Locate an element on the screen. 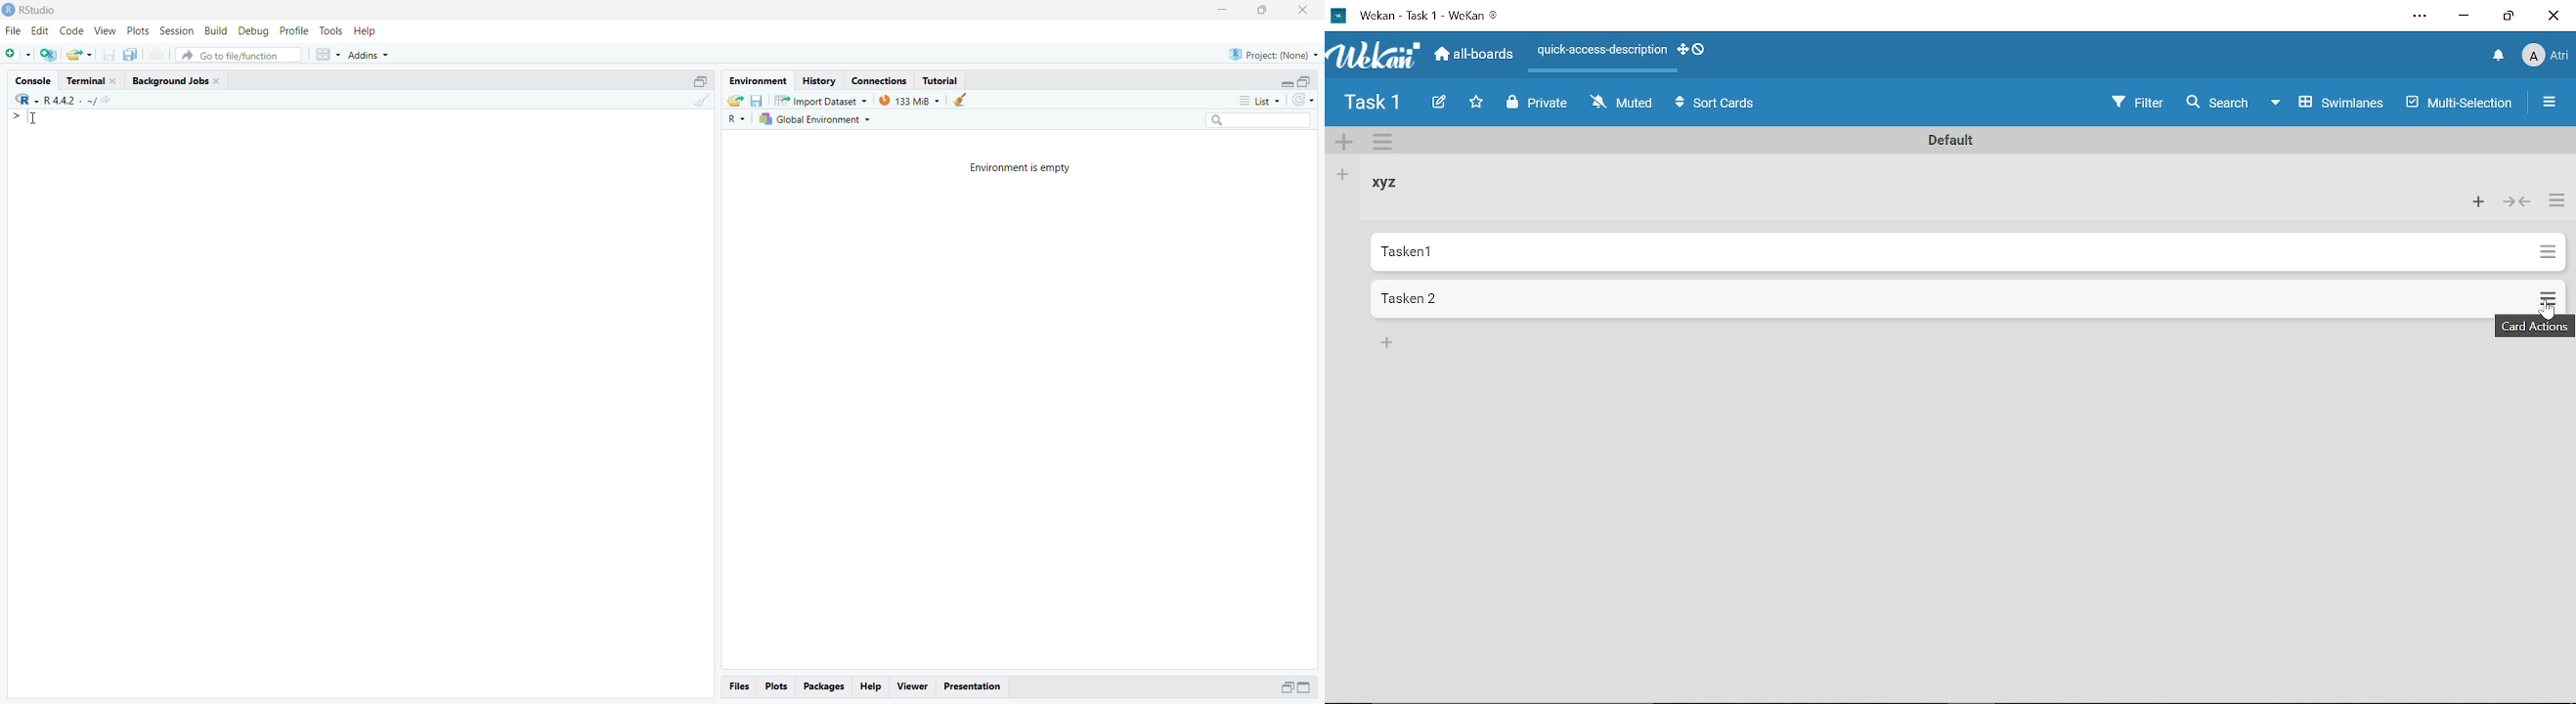 The width and height of the screenshot is (2576, 728). R is located at coordinates (734, 119).